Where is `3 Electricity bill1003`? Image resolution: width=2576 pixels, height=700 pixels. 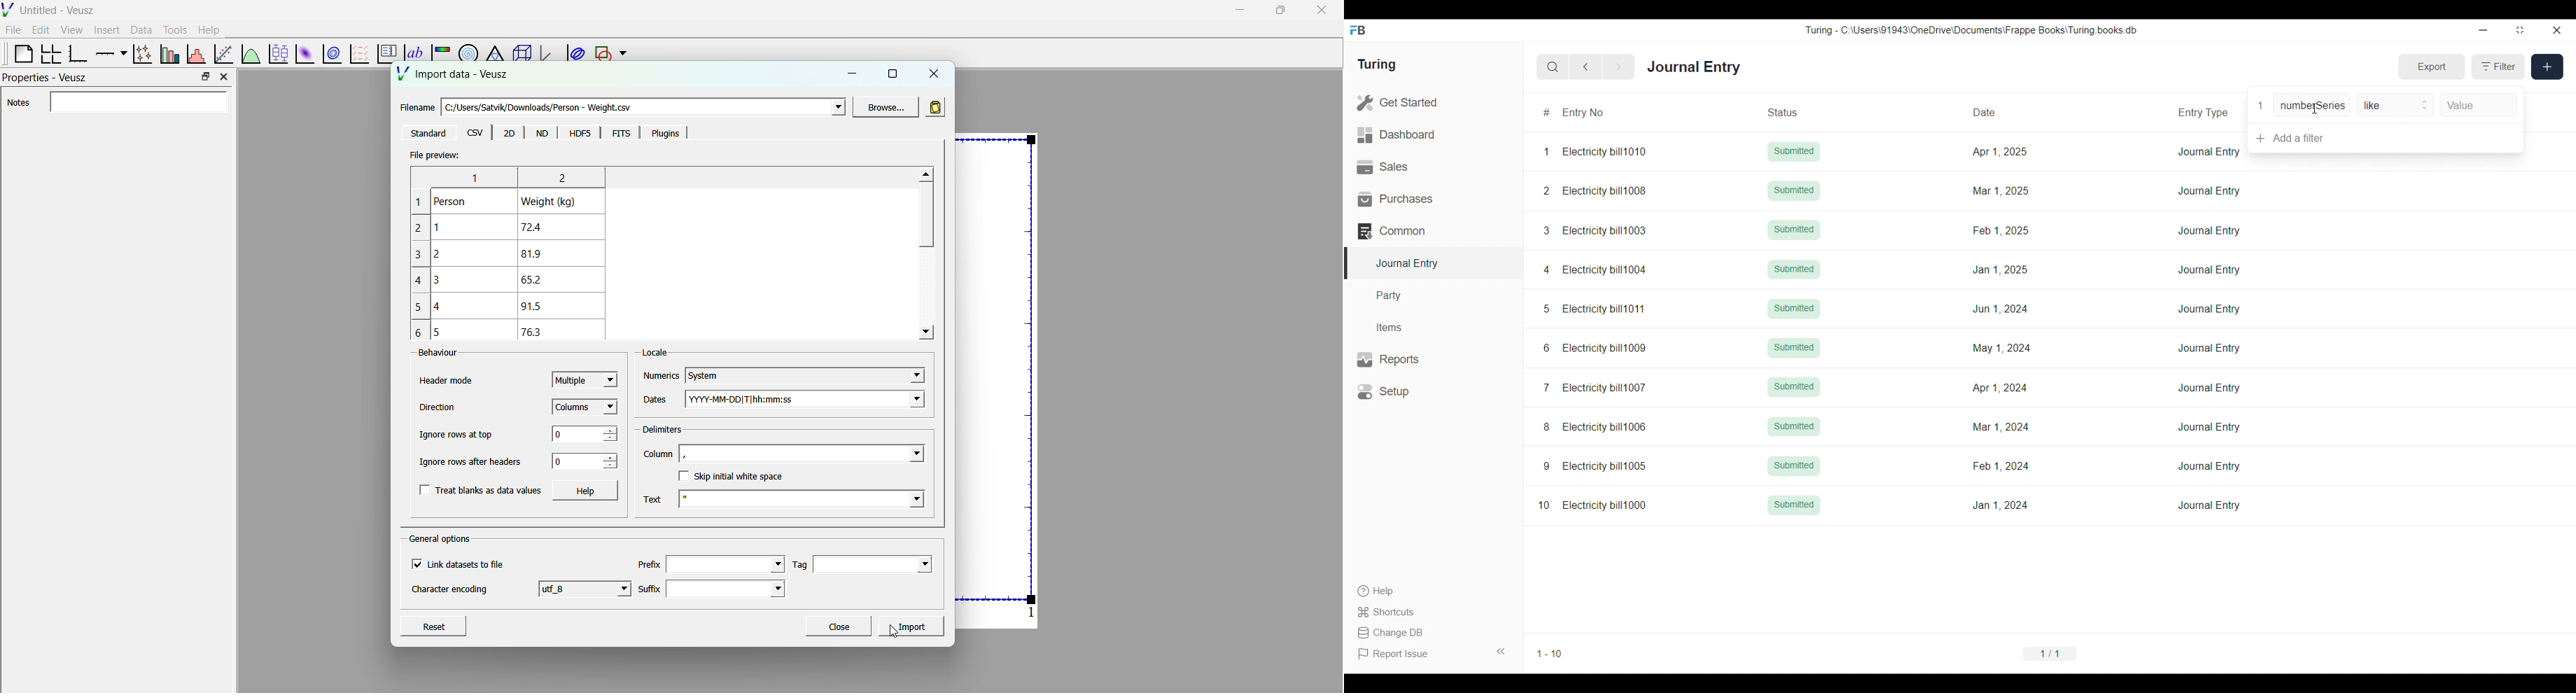
3 Electricity bill1003 is located at coordinates (1596, 230).